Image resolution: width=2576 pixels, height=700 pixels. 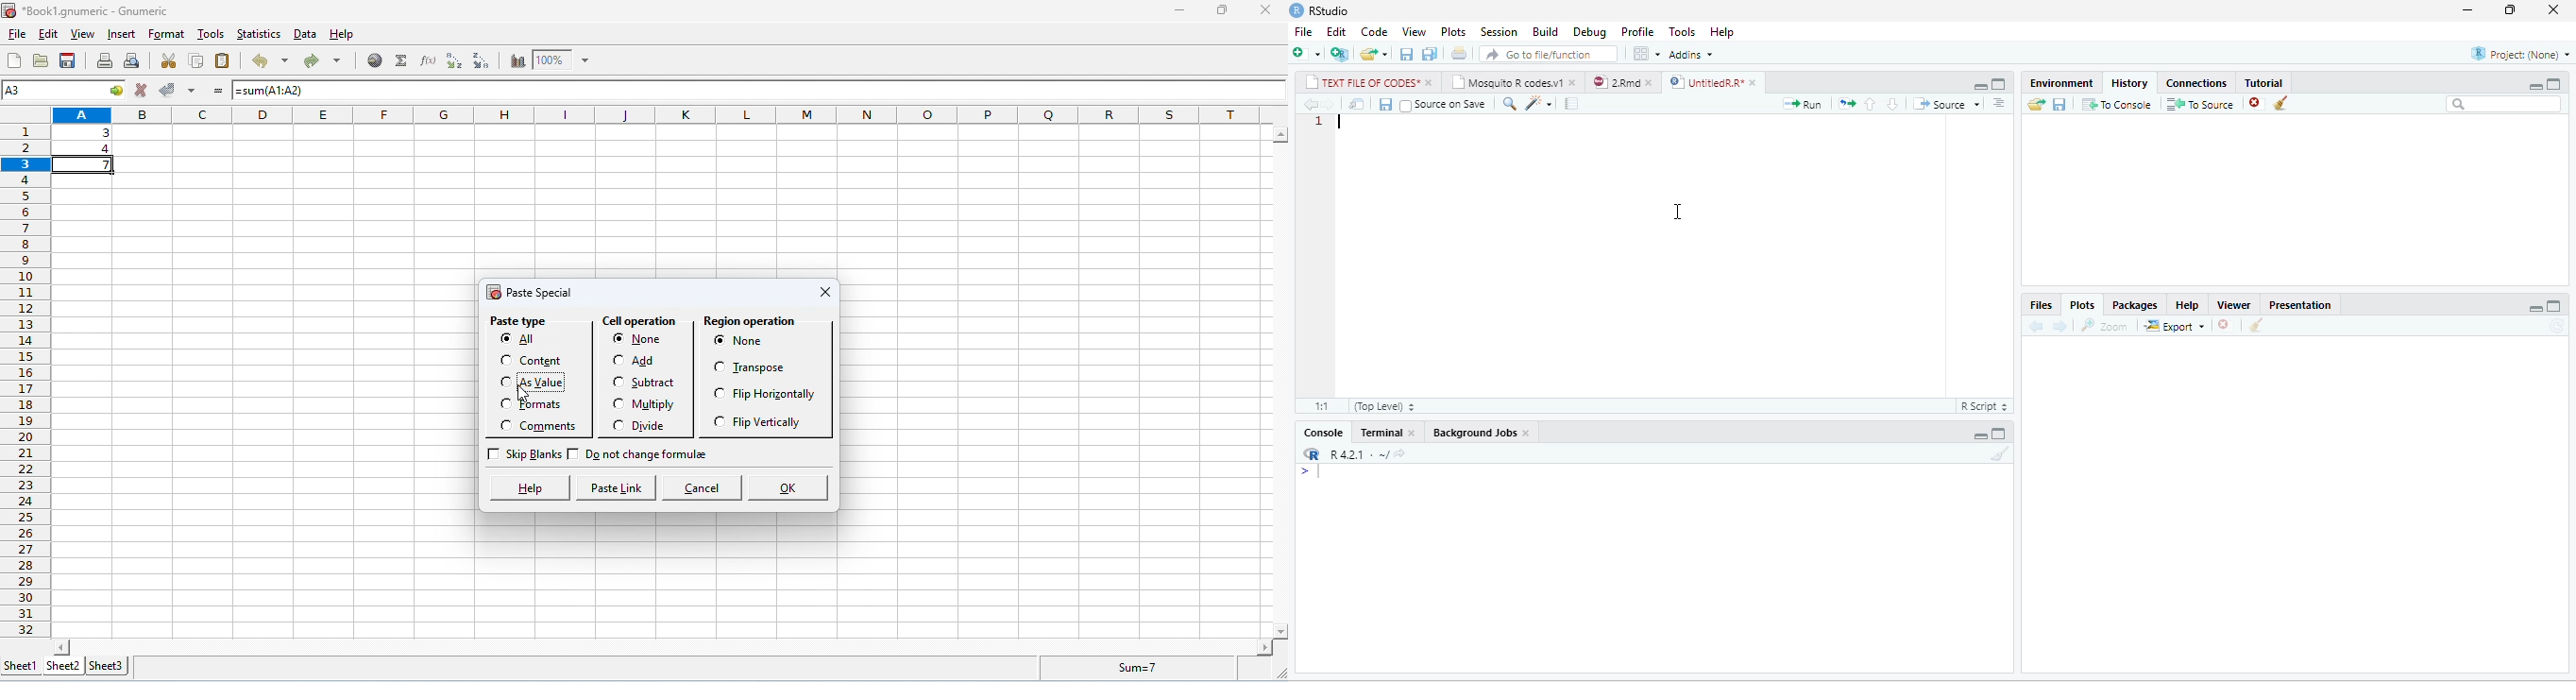 What do you see at coordinates (718, 394) in the screenshot?
I see `Checkbox` at bounding box center [718, 394].